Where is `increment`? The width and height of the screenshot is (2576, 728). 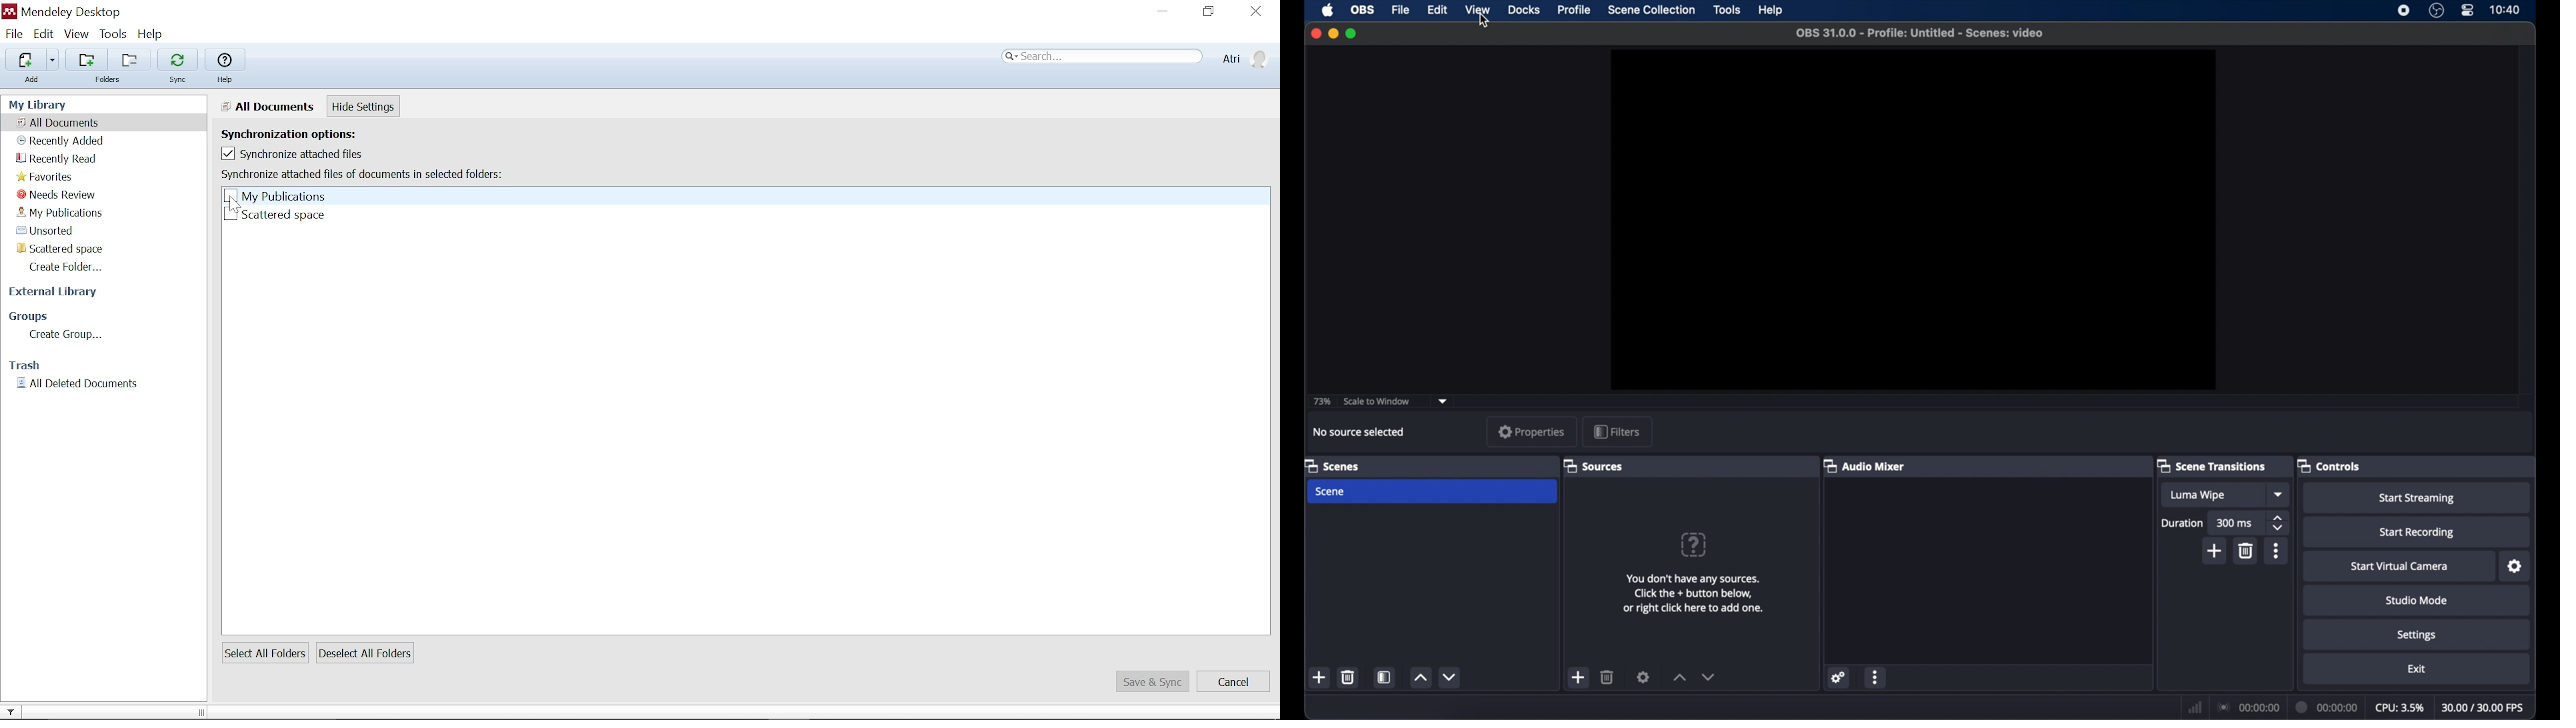 increment is located at coordinates (1679, 677).